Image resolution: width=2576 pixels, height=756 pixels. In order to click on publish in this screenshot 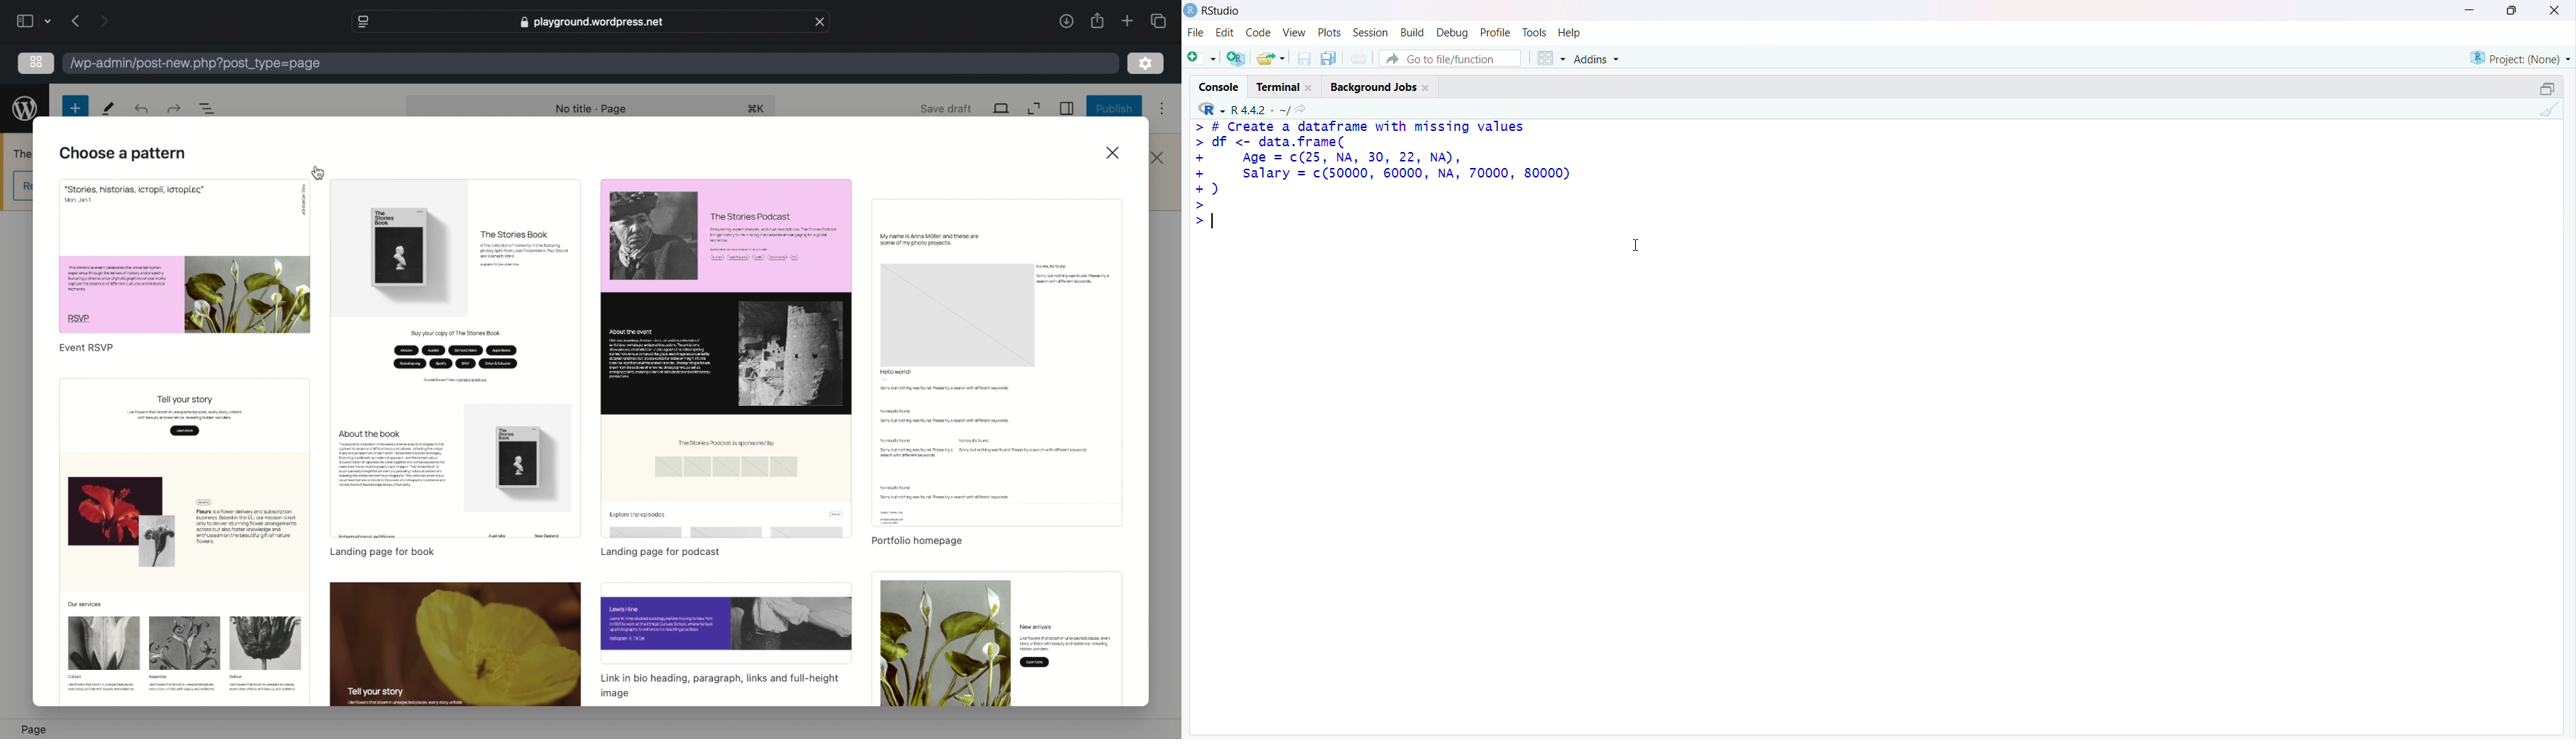, I will do `click(1113, 108)`.